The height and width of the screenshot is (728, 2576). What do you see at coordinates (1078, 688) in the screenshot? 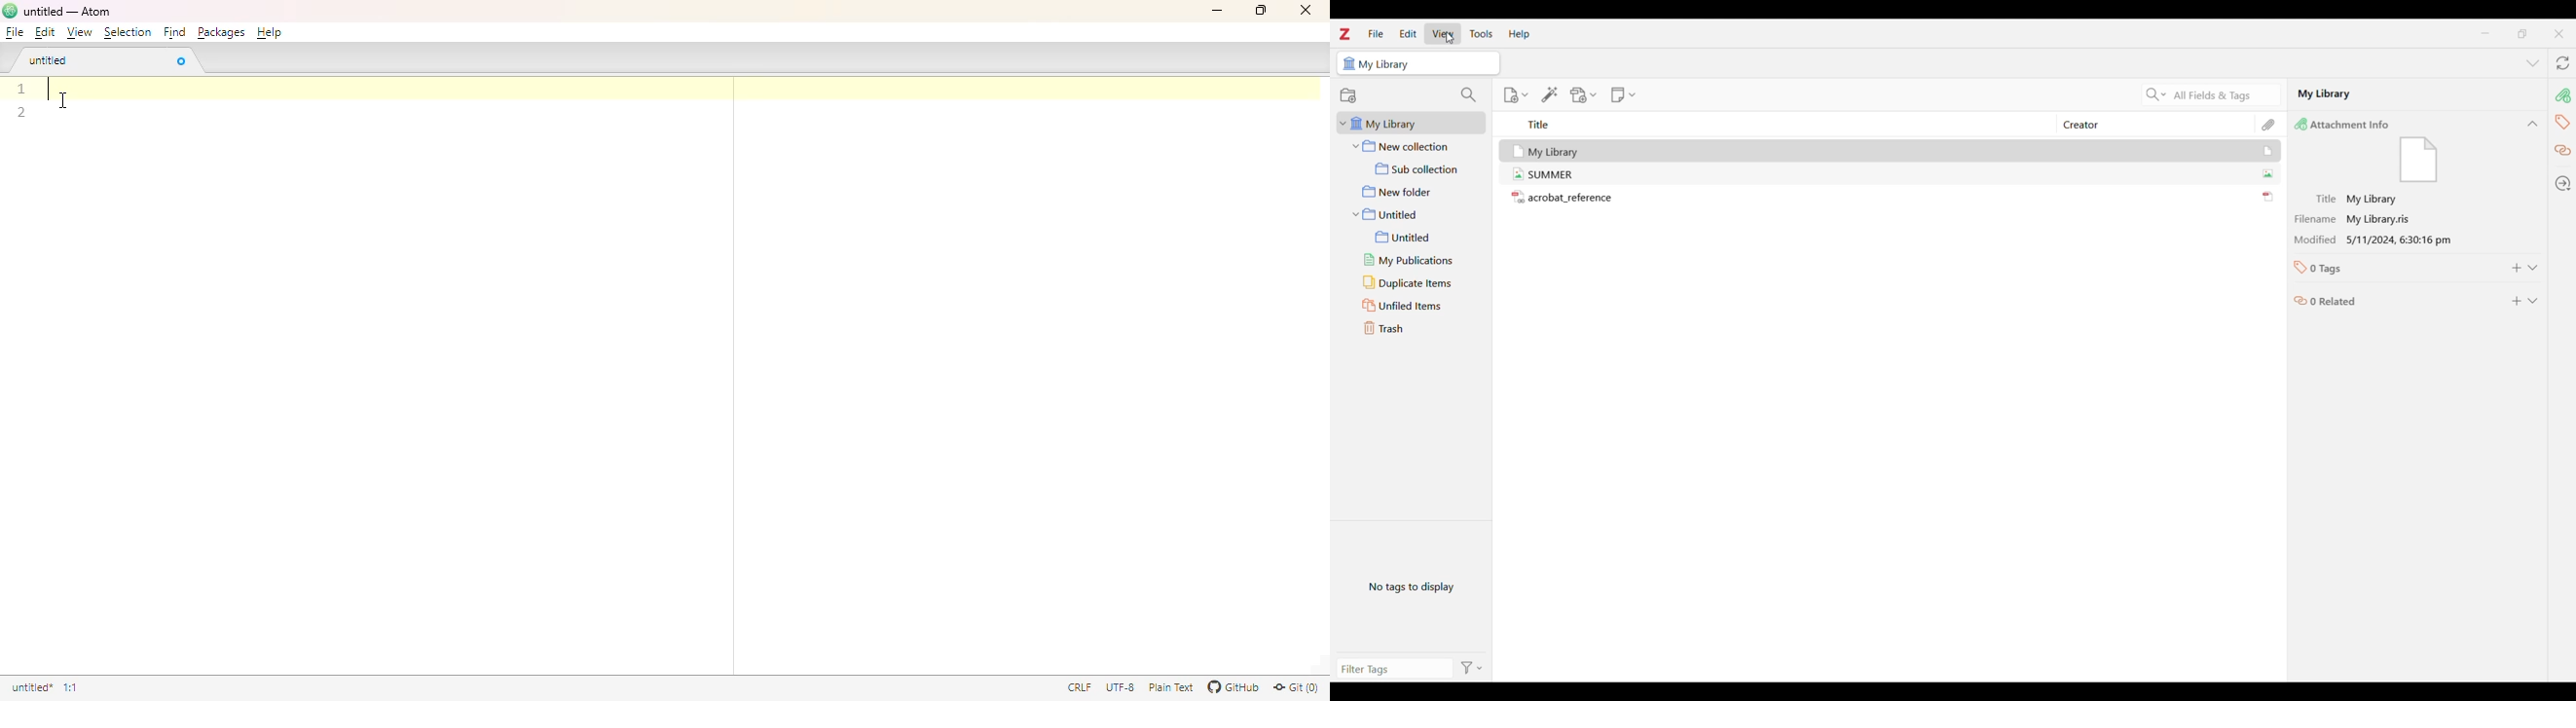
I see `CRLF` at bounding box center [1078, 688].